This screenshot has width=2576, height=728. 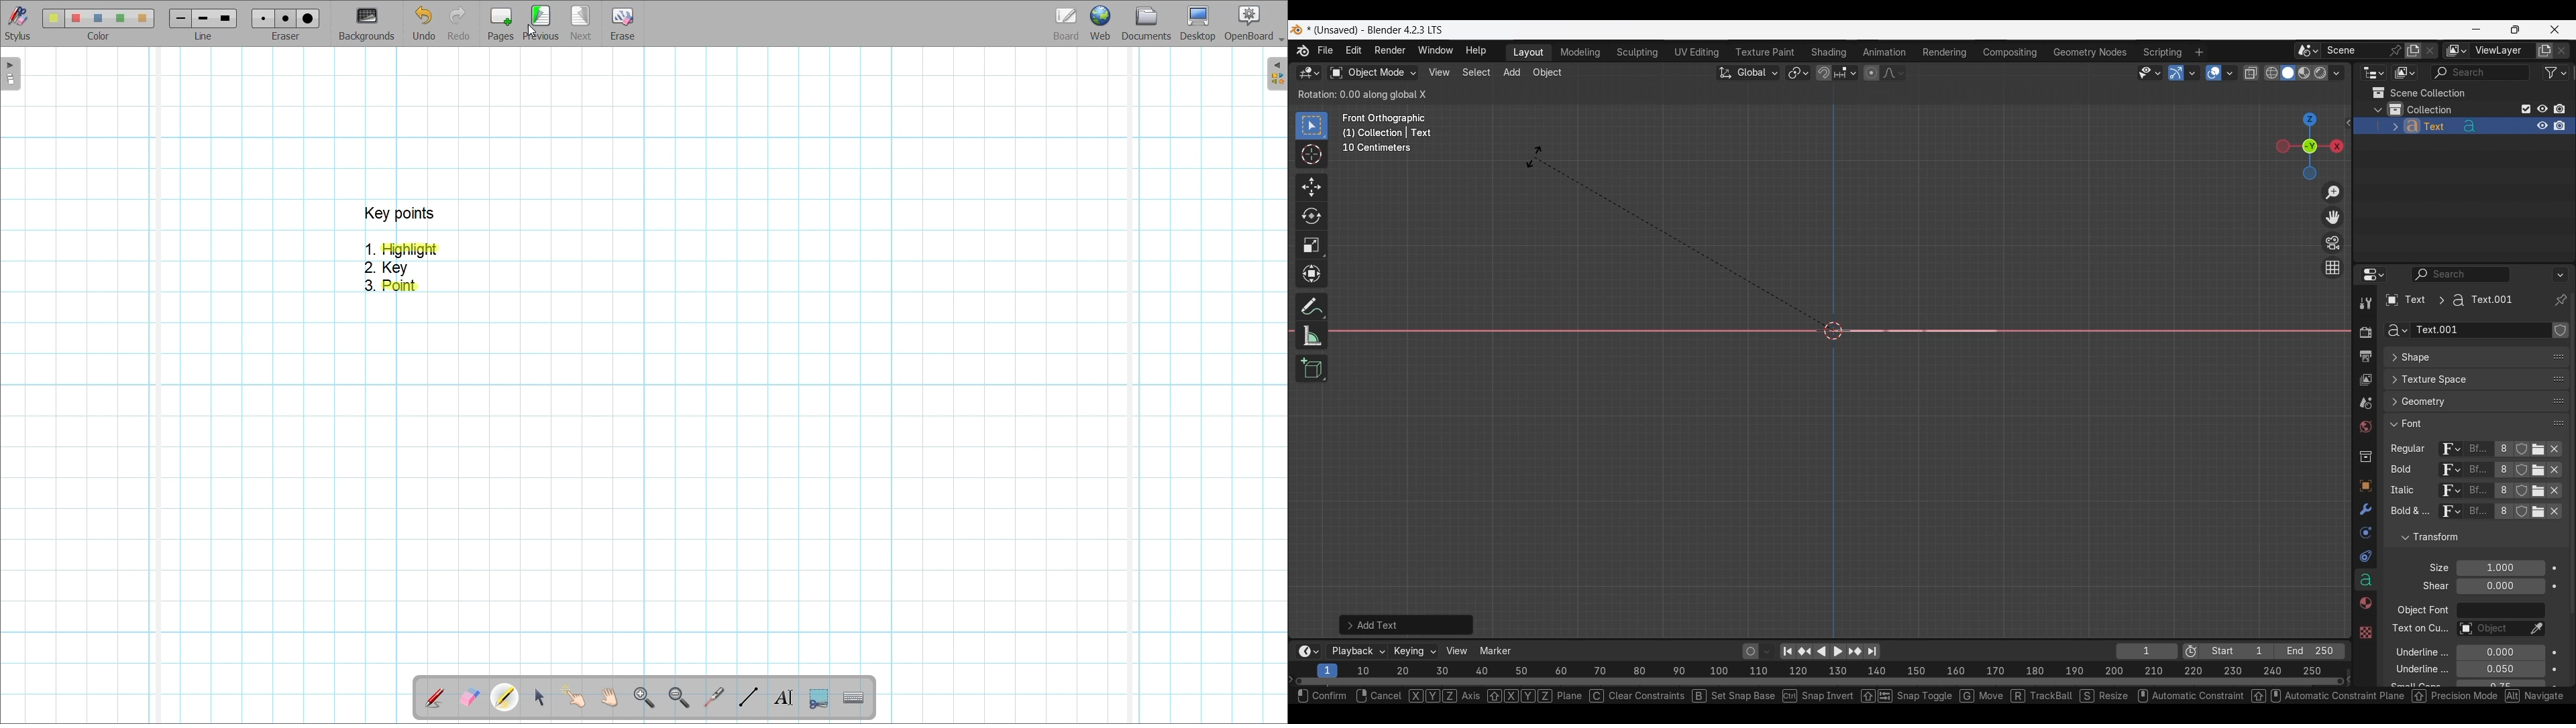 What do you see at coordinates (2408, 513) in the screenshot?
I see `text` at bounding box center [2408, 513].